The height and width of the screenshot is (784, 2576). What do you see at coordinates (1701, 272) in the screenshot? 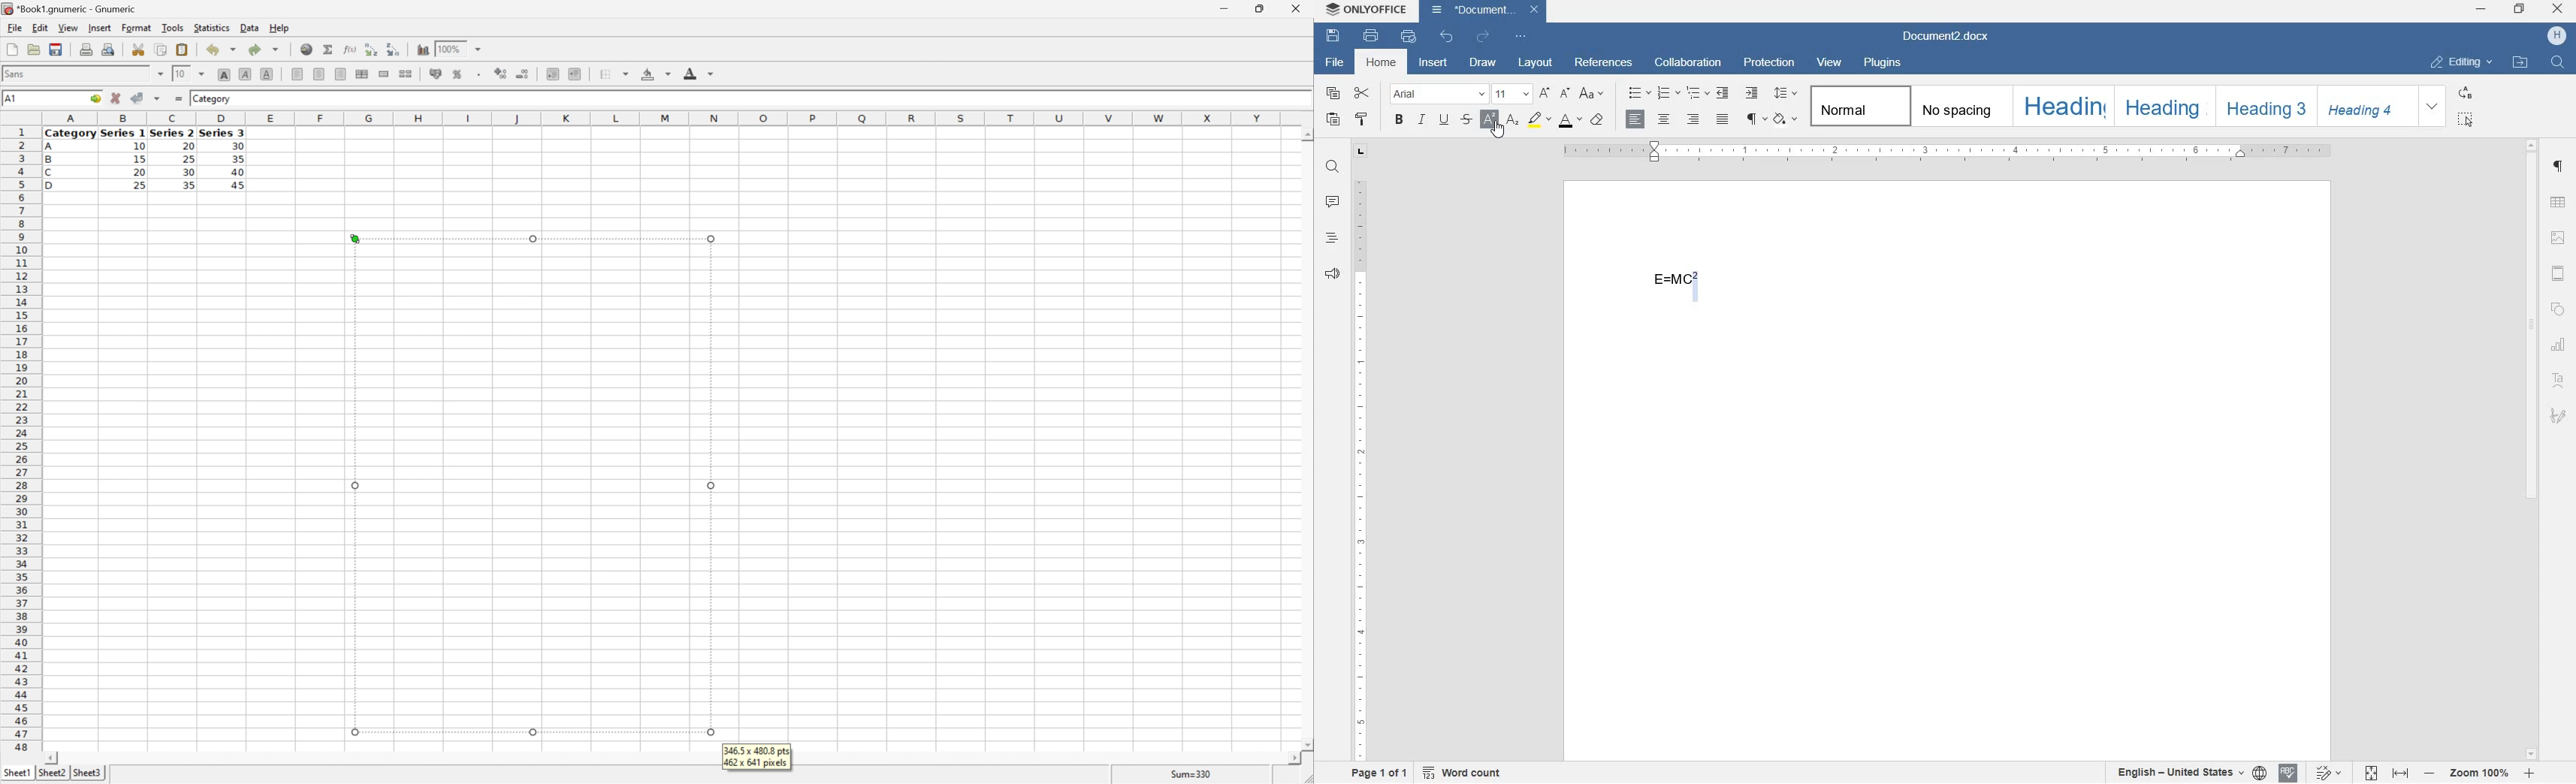
I see `SUPERCRIPT ADDED TO MATH EQUATION` at bounding box center [1701, 272].